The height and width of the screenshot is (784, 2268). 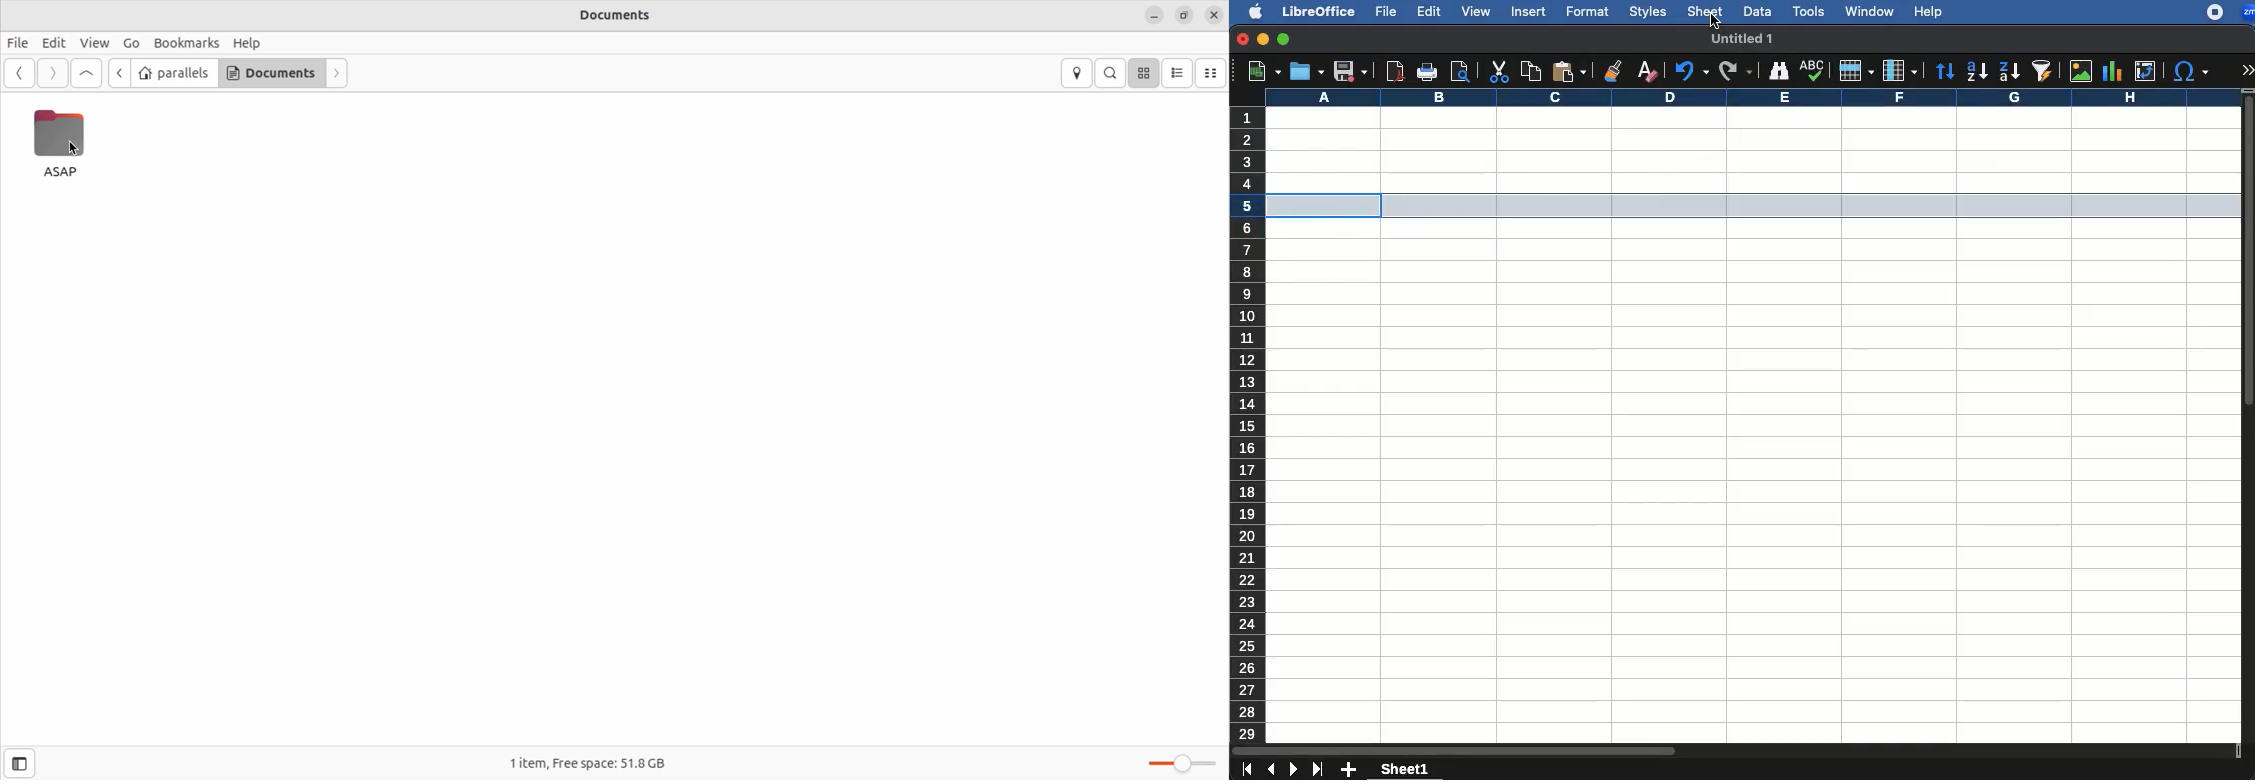 I want to click on Help, so click(x=252, y=42).